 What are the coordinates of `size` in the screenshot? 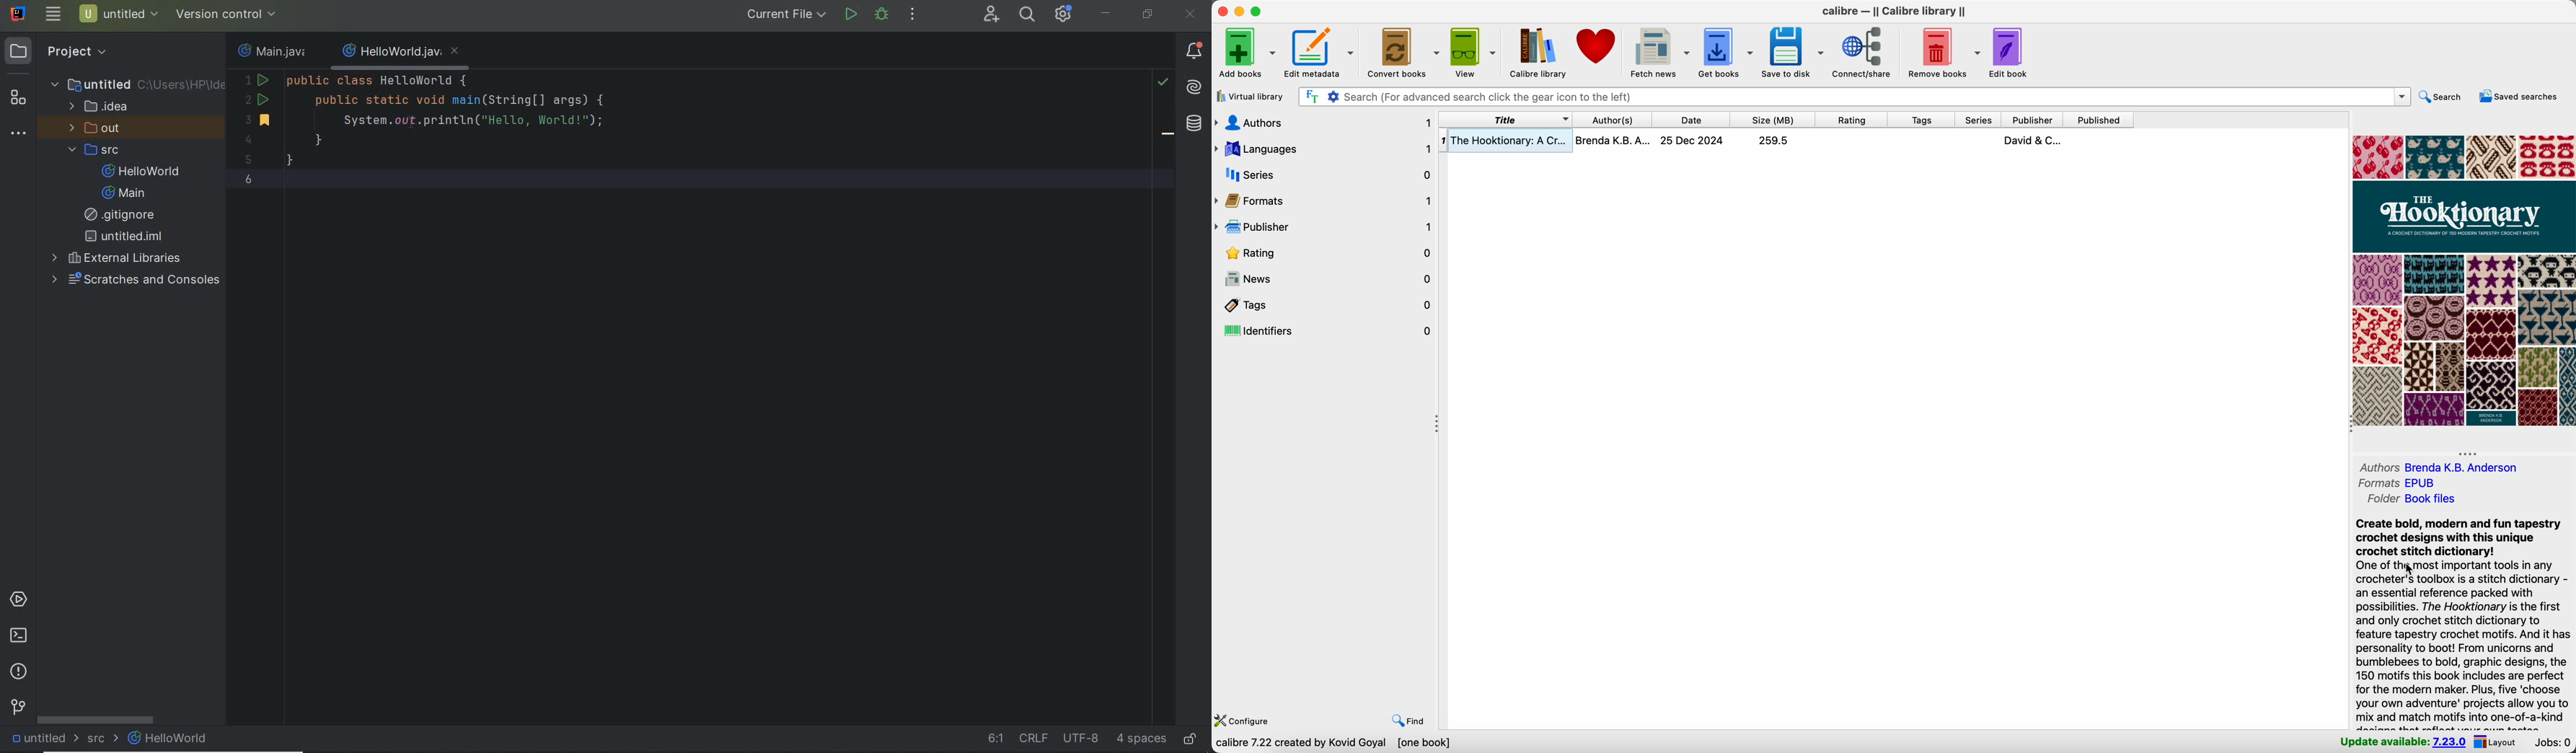 It's located at (1774, 120).